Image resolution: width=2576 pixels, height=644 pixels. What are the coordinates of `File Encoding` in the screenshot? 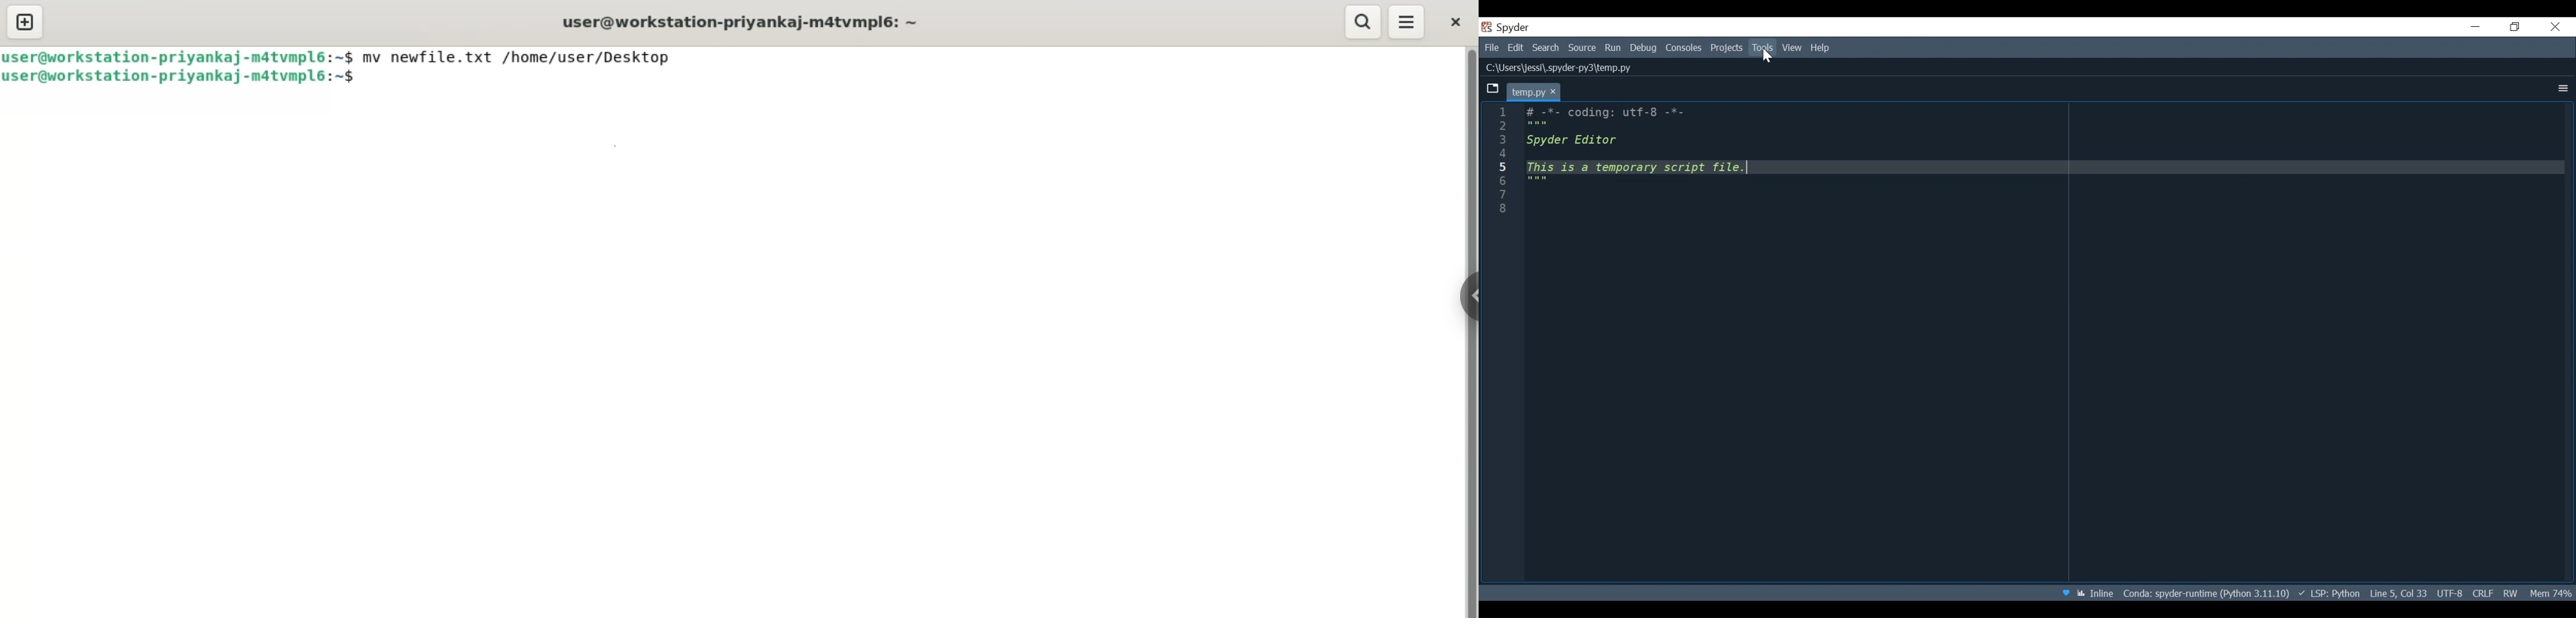 It's located at (2452, 592).